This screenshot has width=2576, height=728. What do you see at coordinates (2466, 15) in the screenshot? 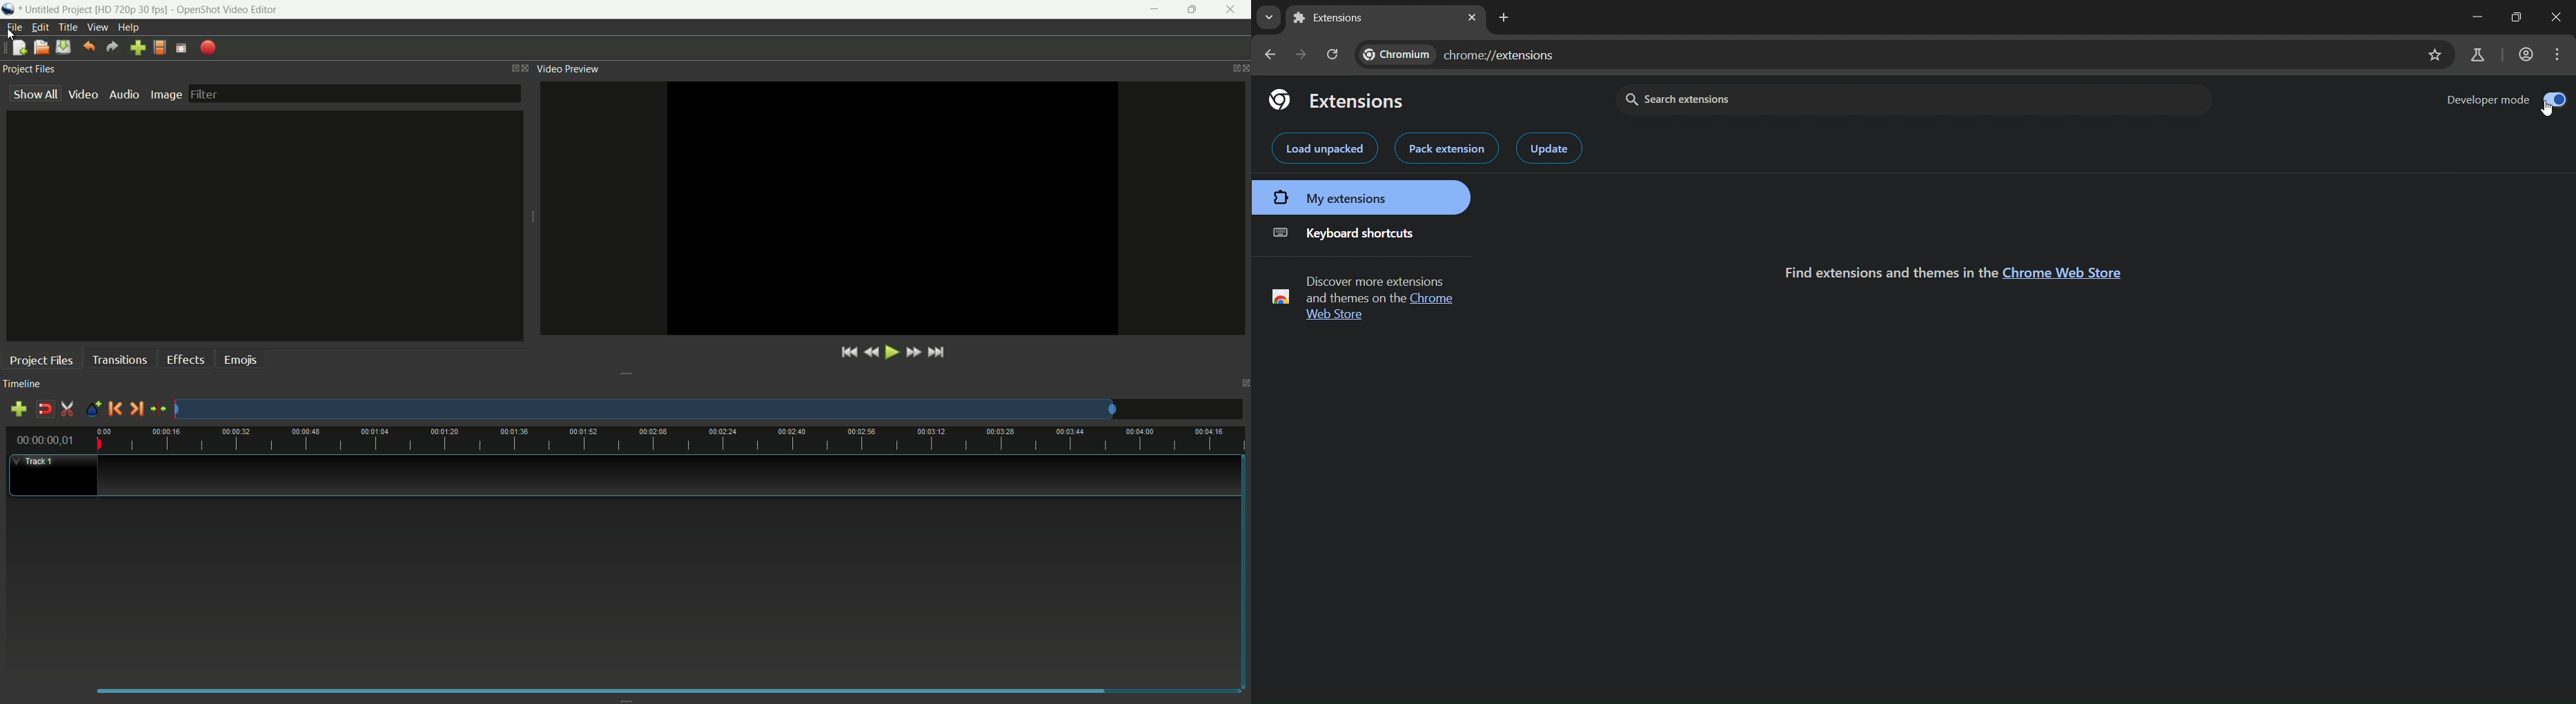
I see `minimize` at bounding box center [2466, 15].